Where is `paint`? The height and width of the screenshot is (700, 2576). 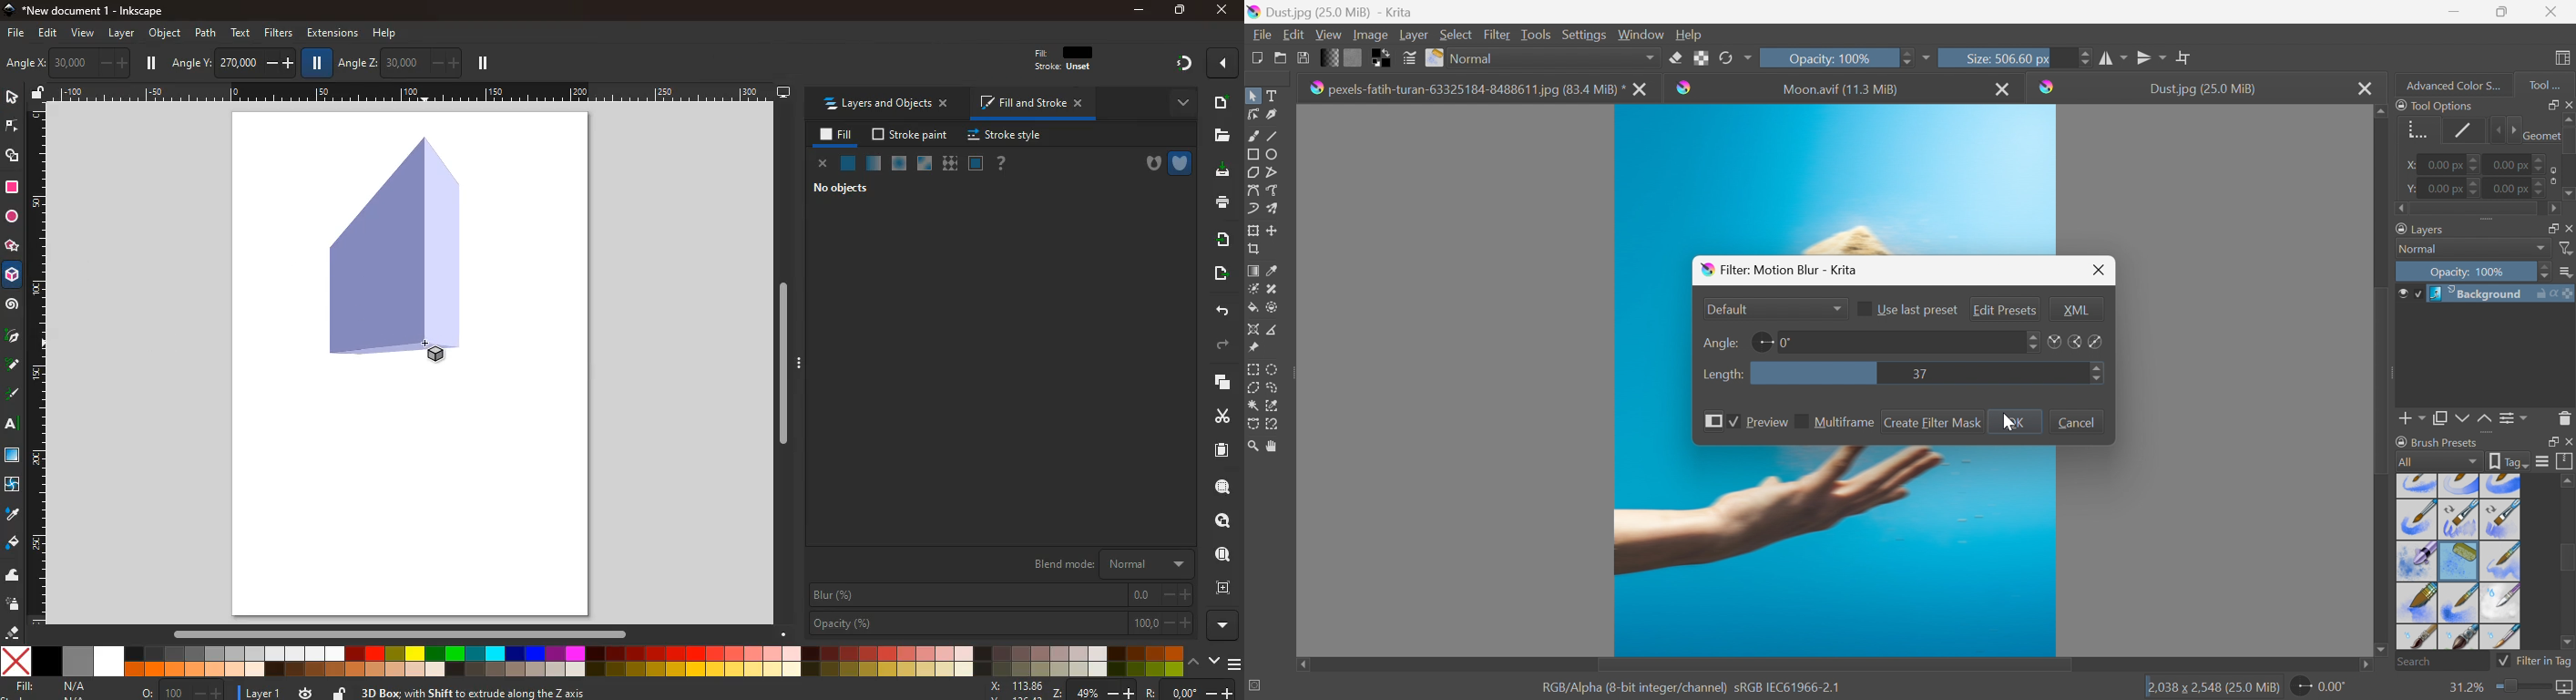 paint is located at coordinates (12, 544).